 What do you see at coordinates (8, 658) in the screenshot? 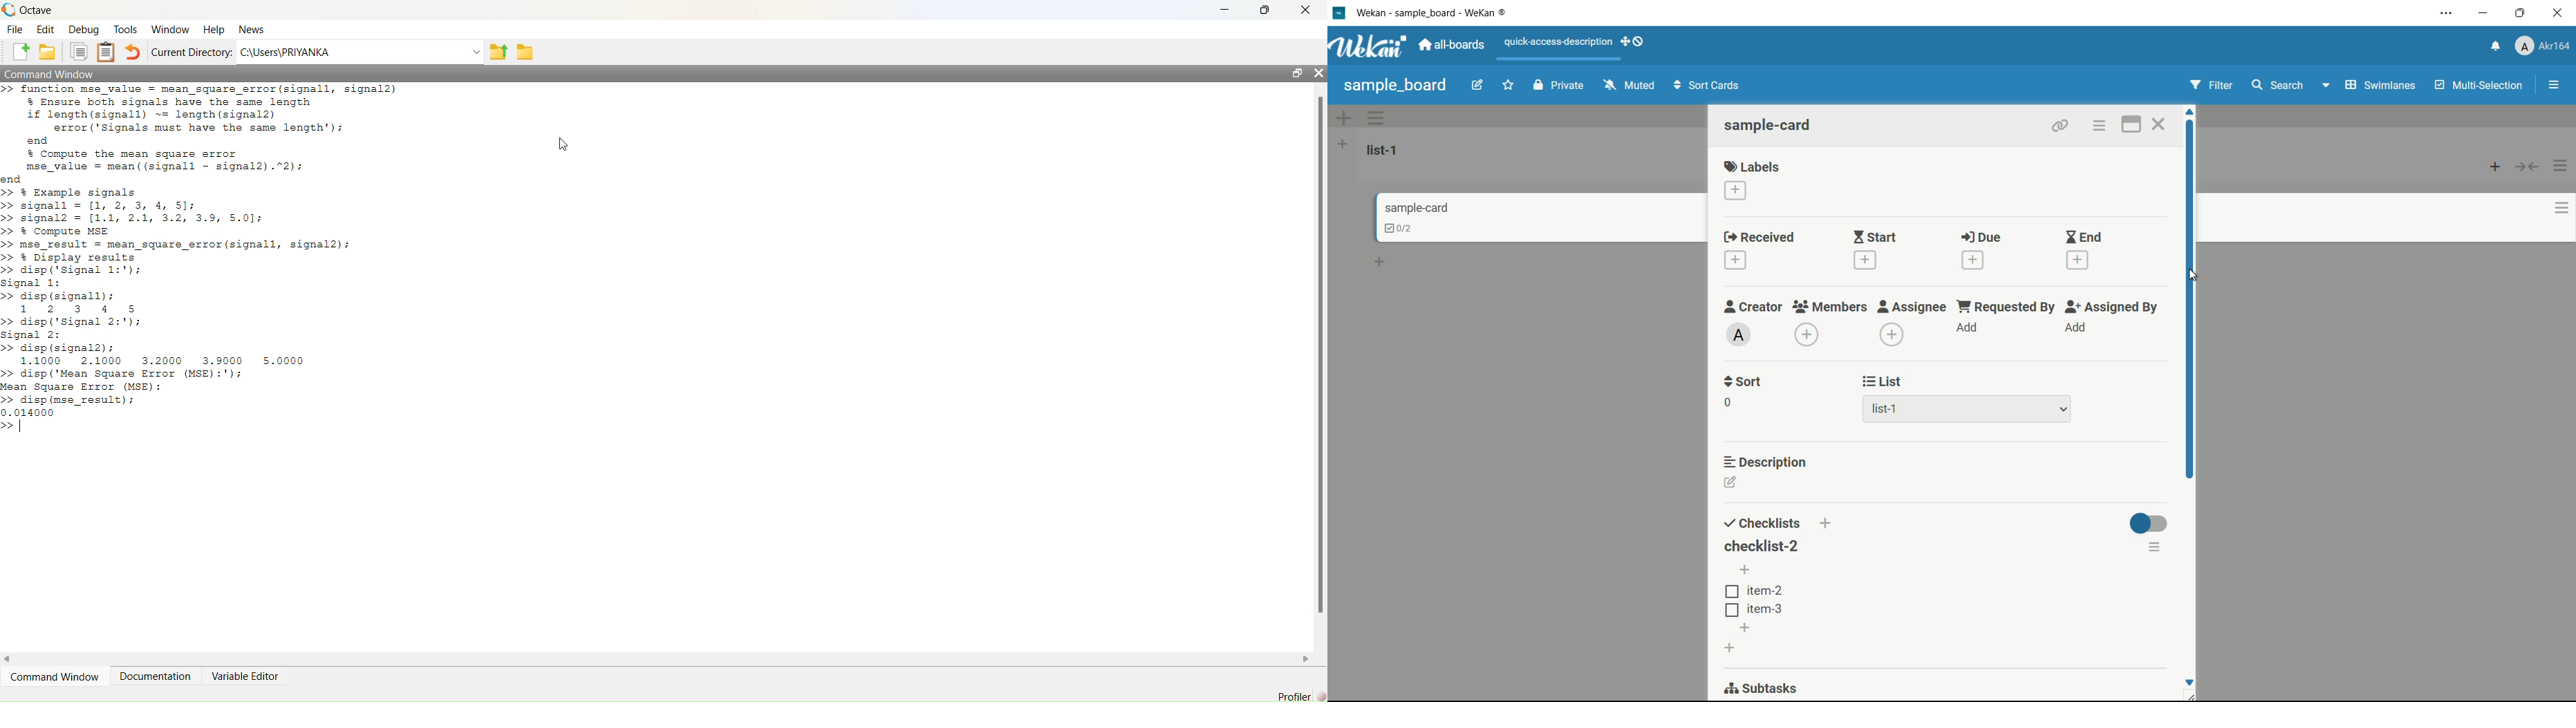
I see `scroll left` at bounding box center [8, 658].